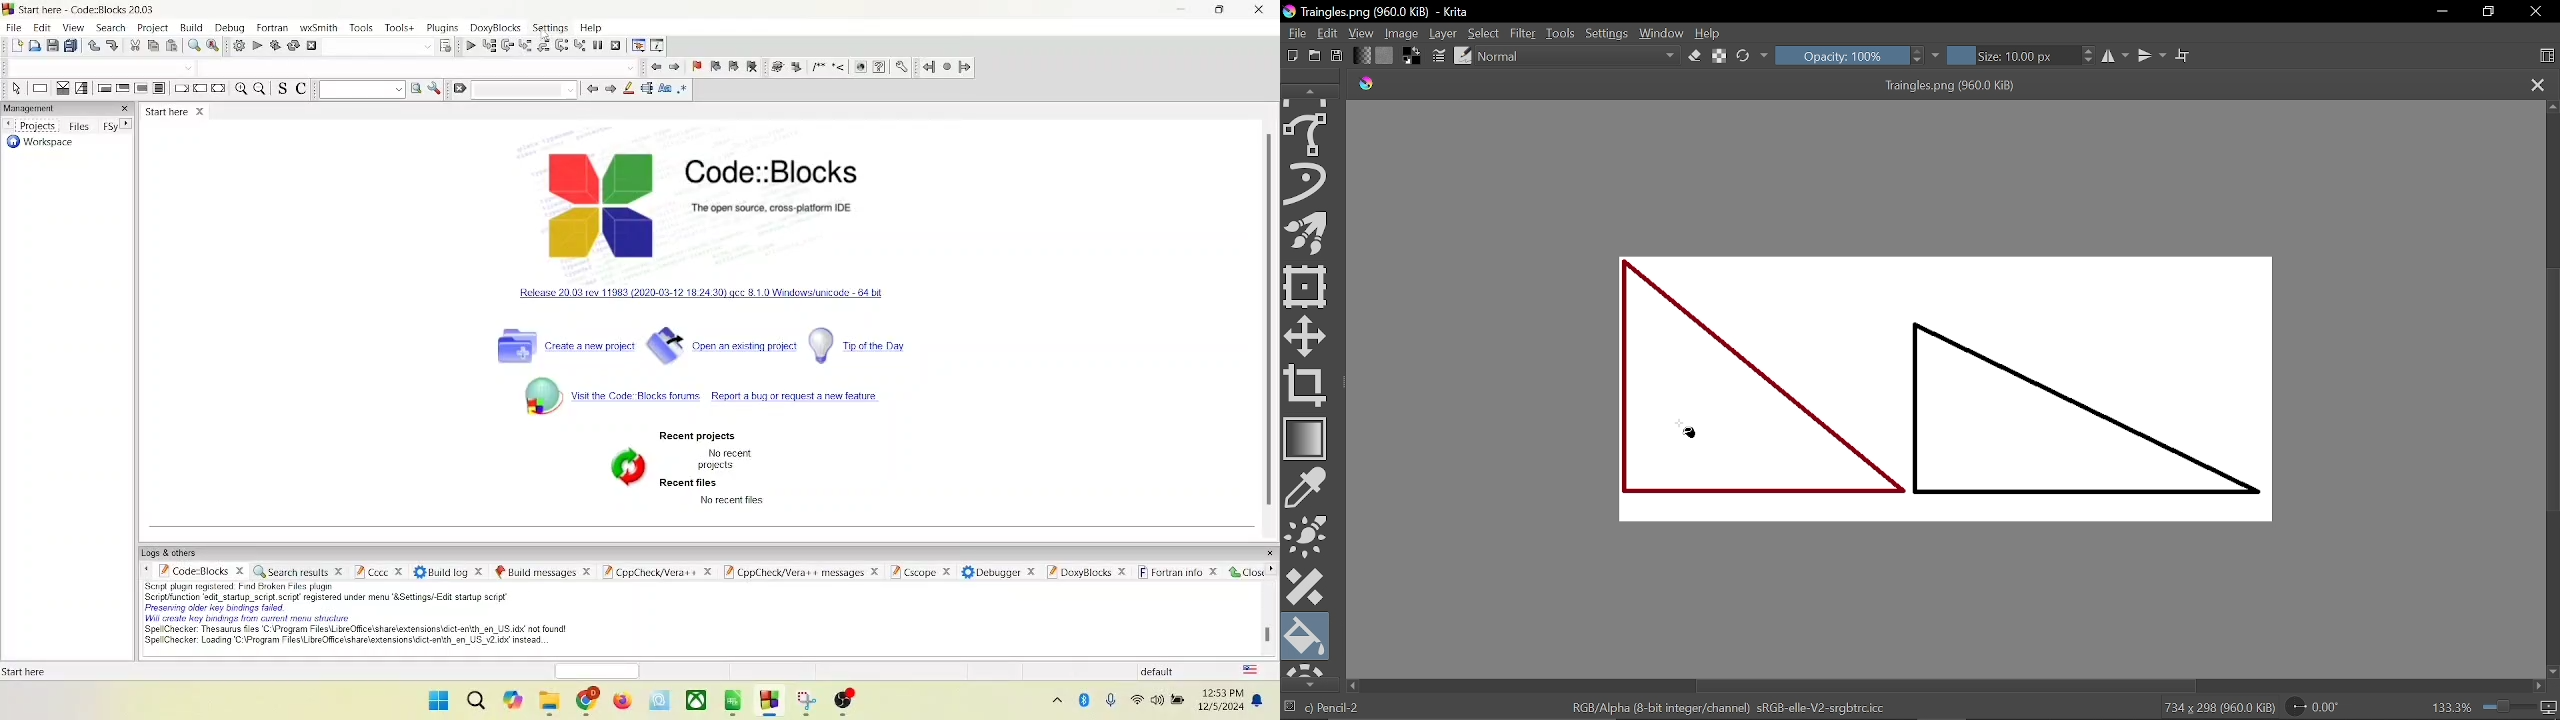 The width and height of the screenshot is (2576, 728). Describe the element at coordinates (2535, 13) in the screenshot. I see `Close` at that location.